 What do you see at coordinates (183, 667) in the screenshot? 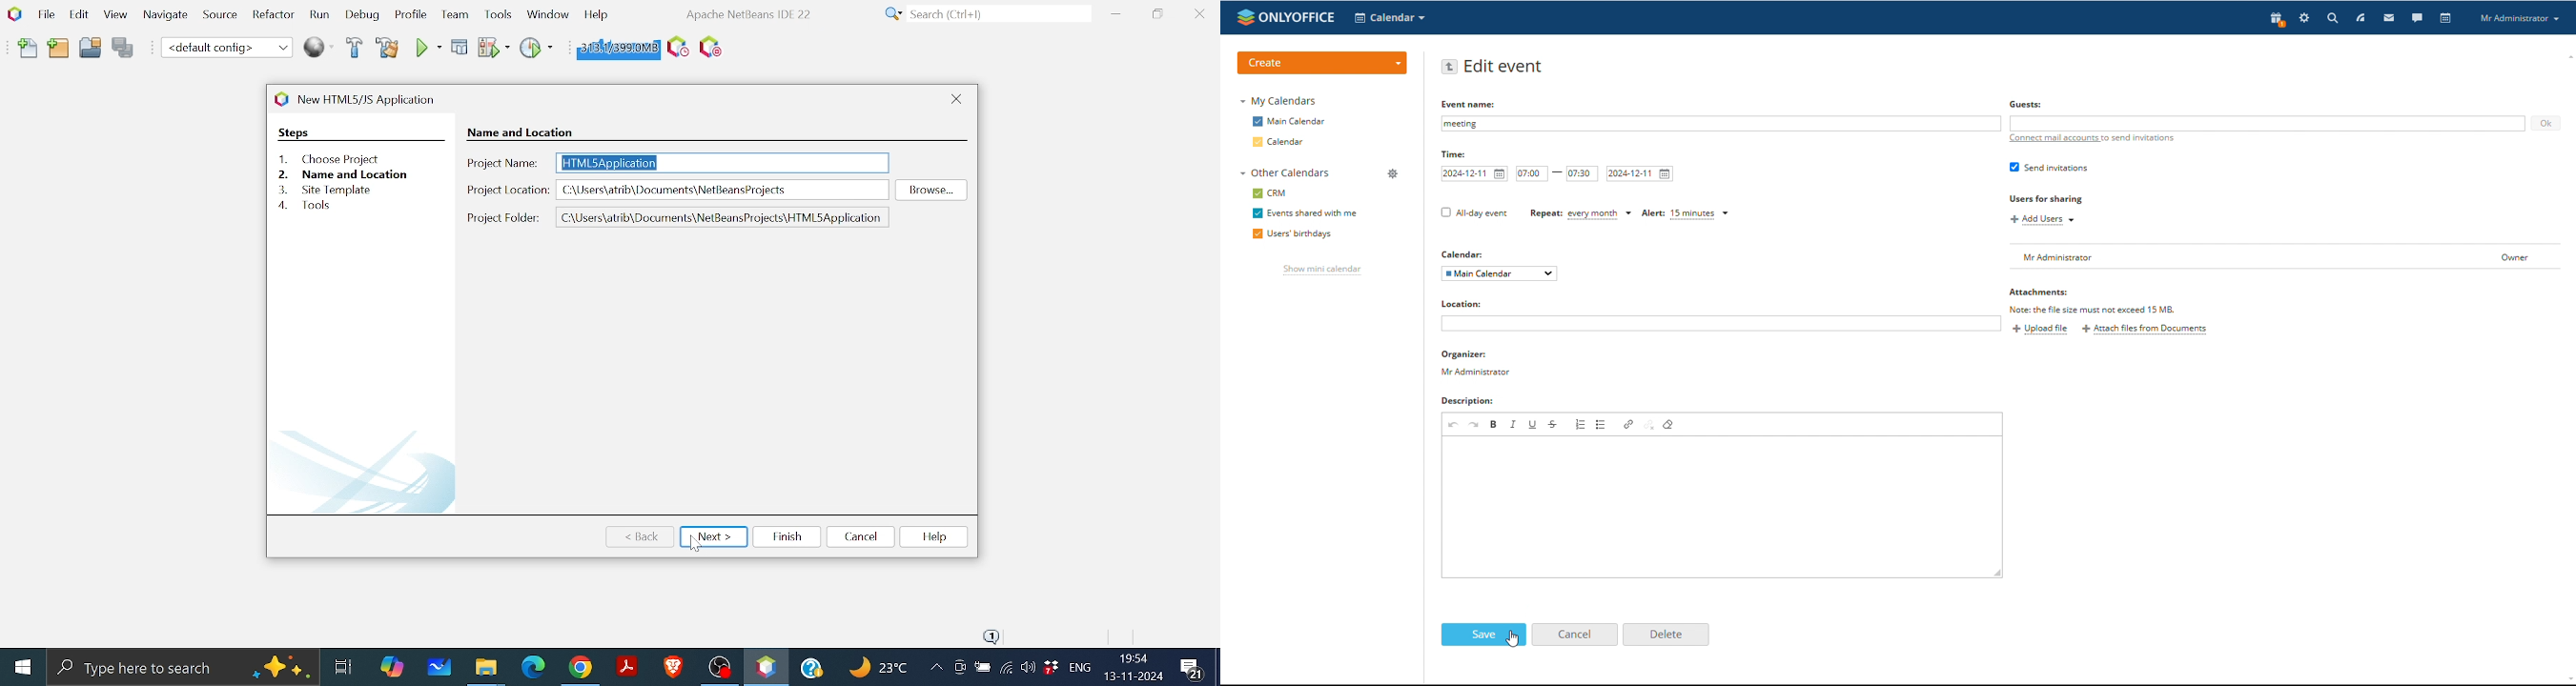
I see `Type here to search` at bounding box center [183, 667].